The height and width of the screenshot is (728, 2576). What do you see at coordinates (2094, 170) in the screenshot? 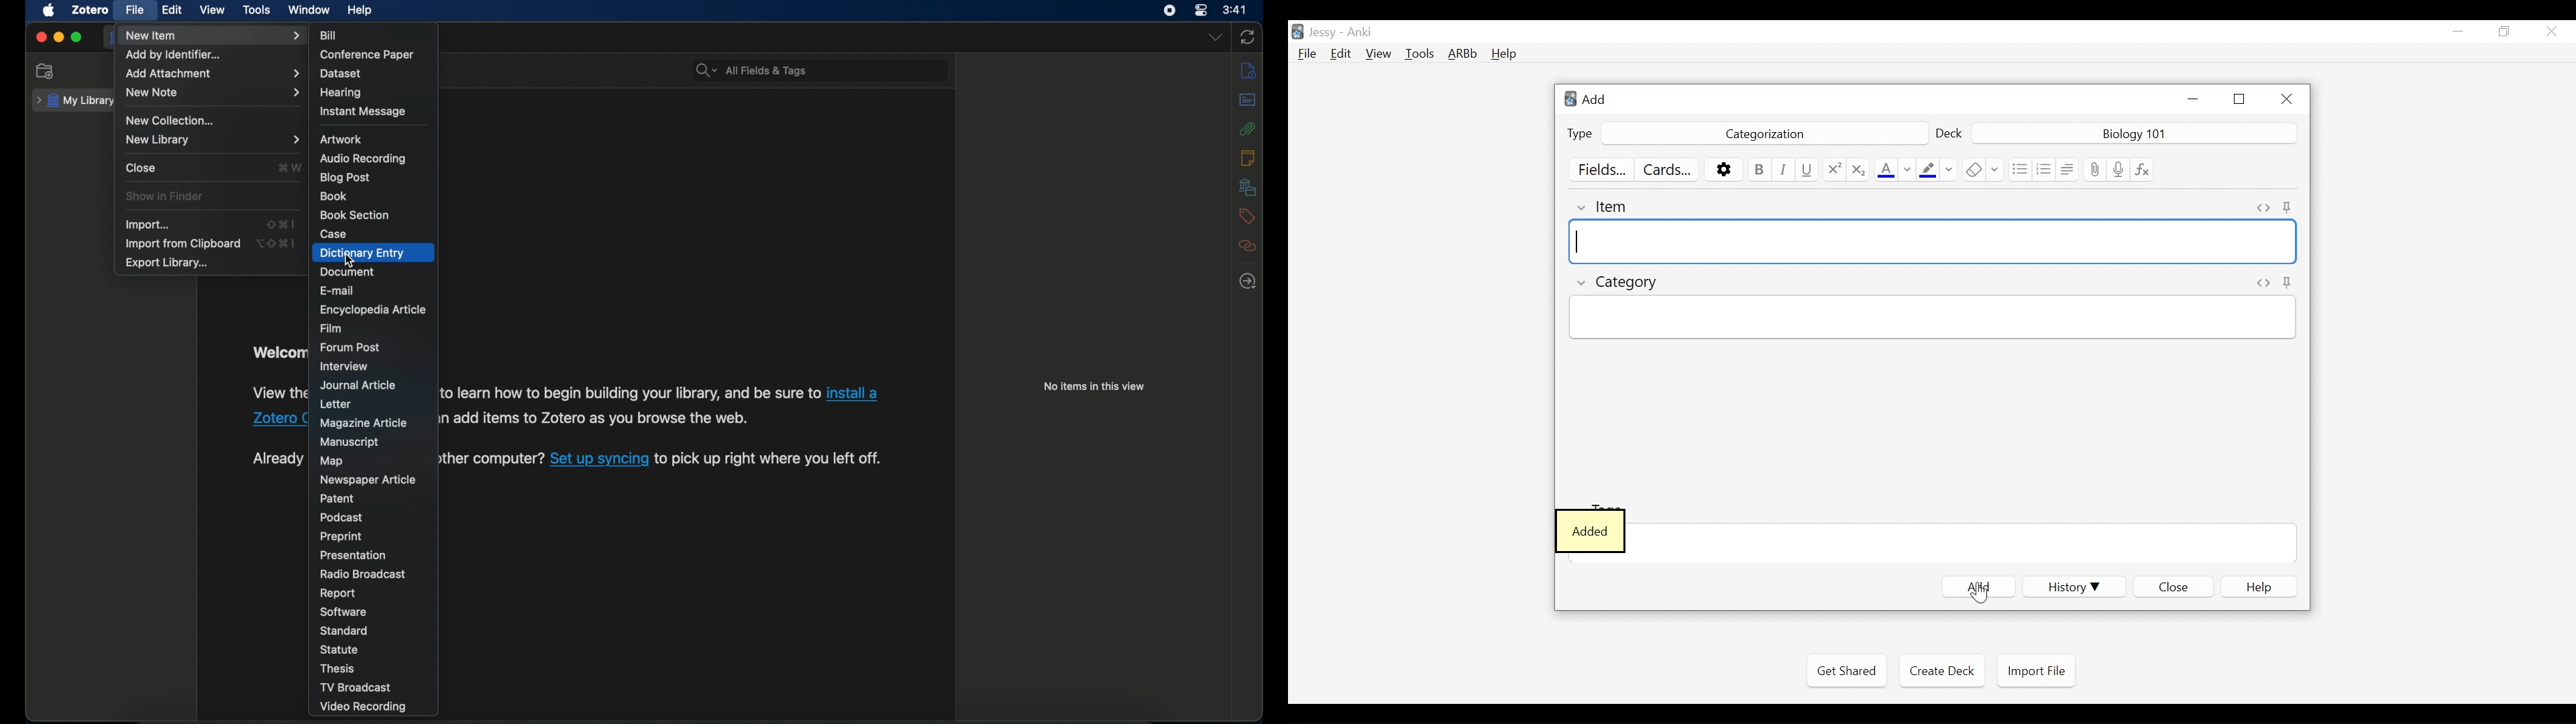
I see `Upload File` at bounding box center [2094, 170].